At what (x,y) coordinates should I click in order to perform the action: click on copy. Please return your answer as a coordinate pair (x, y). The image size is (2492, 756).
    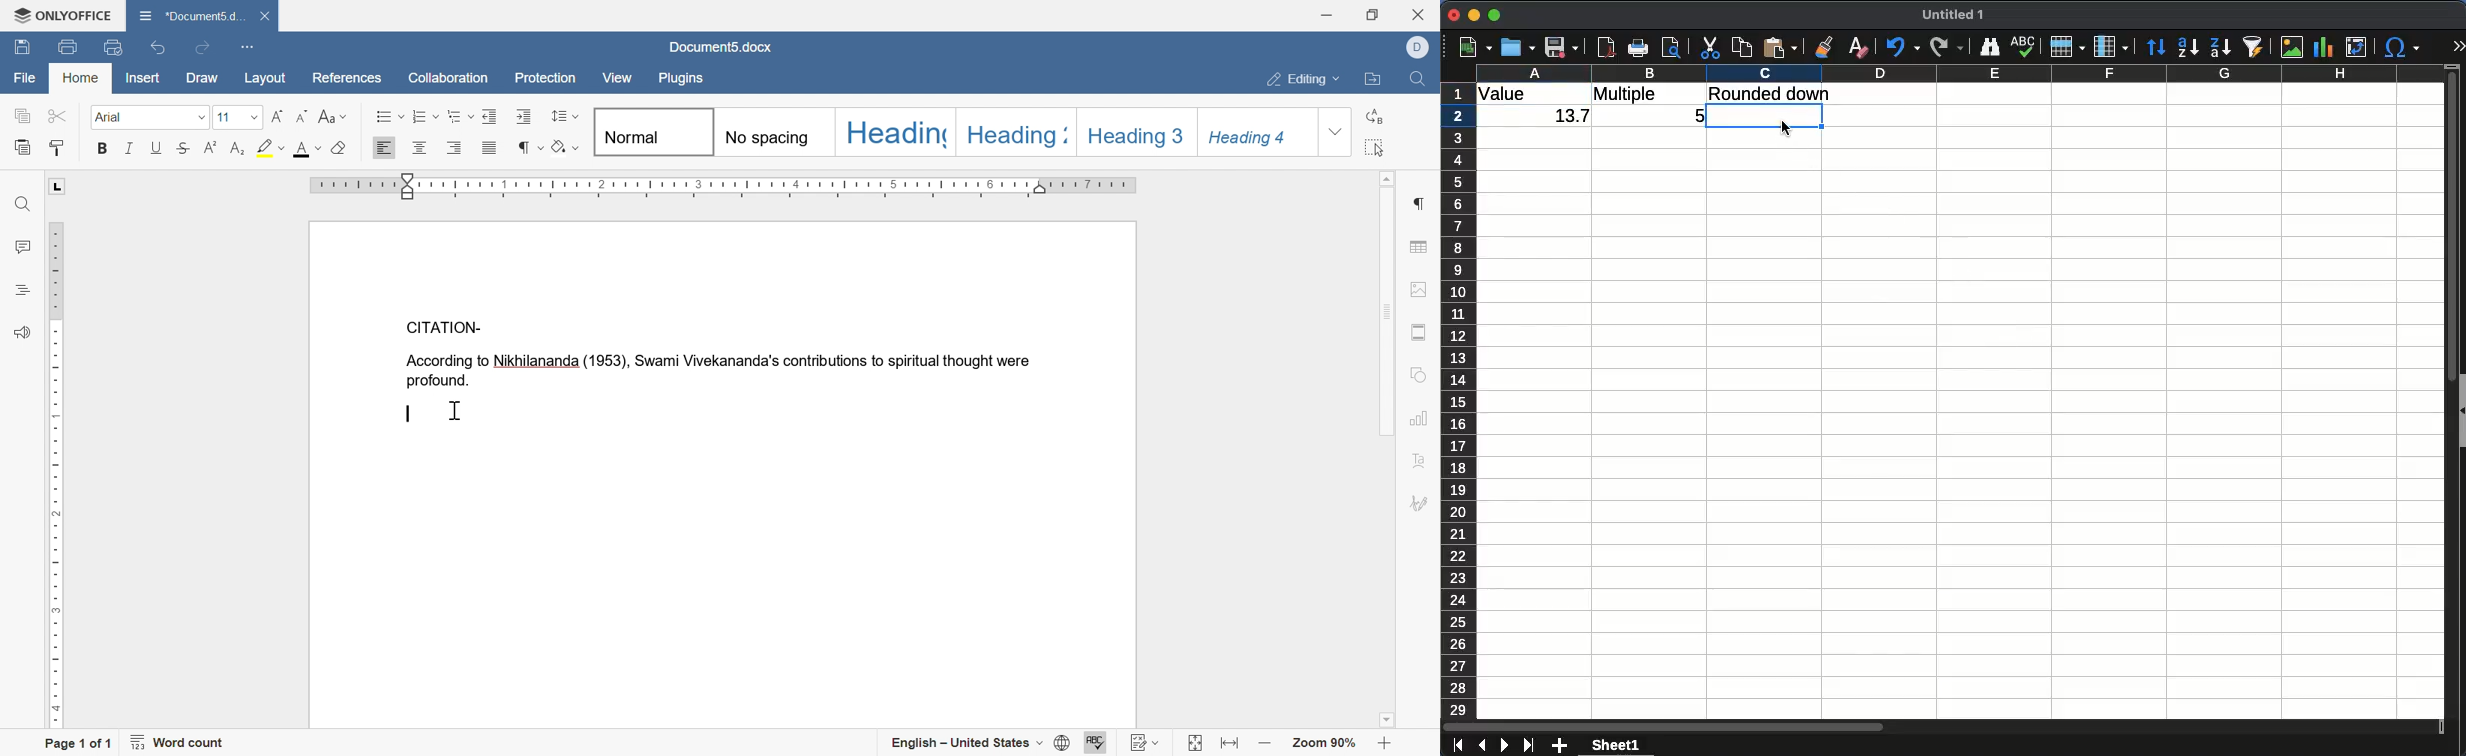
    Looking at the image, I should click on (1742, 48).